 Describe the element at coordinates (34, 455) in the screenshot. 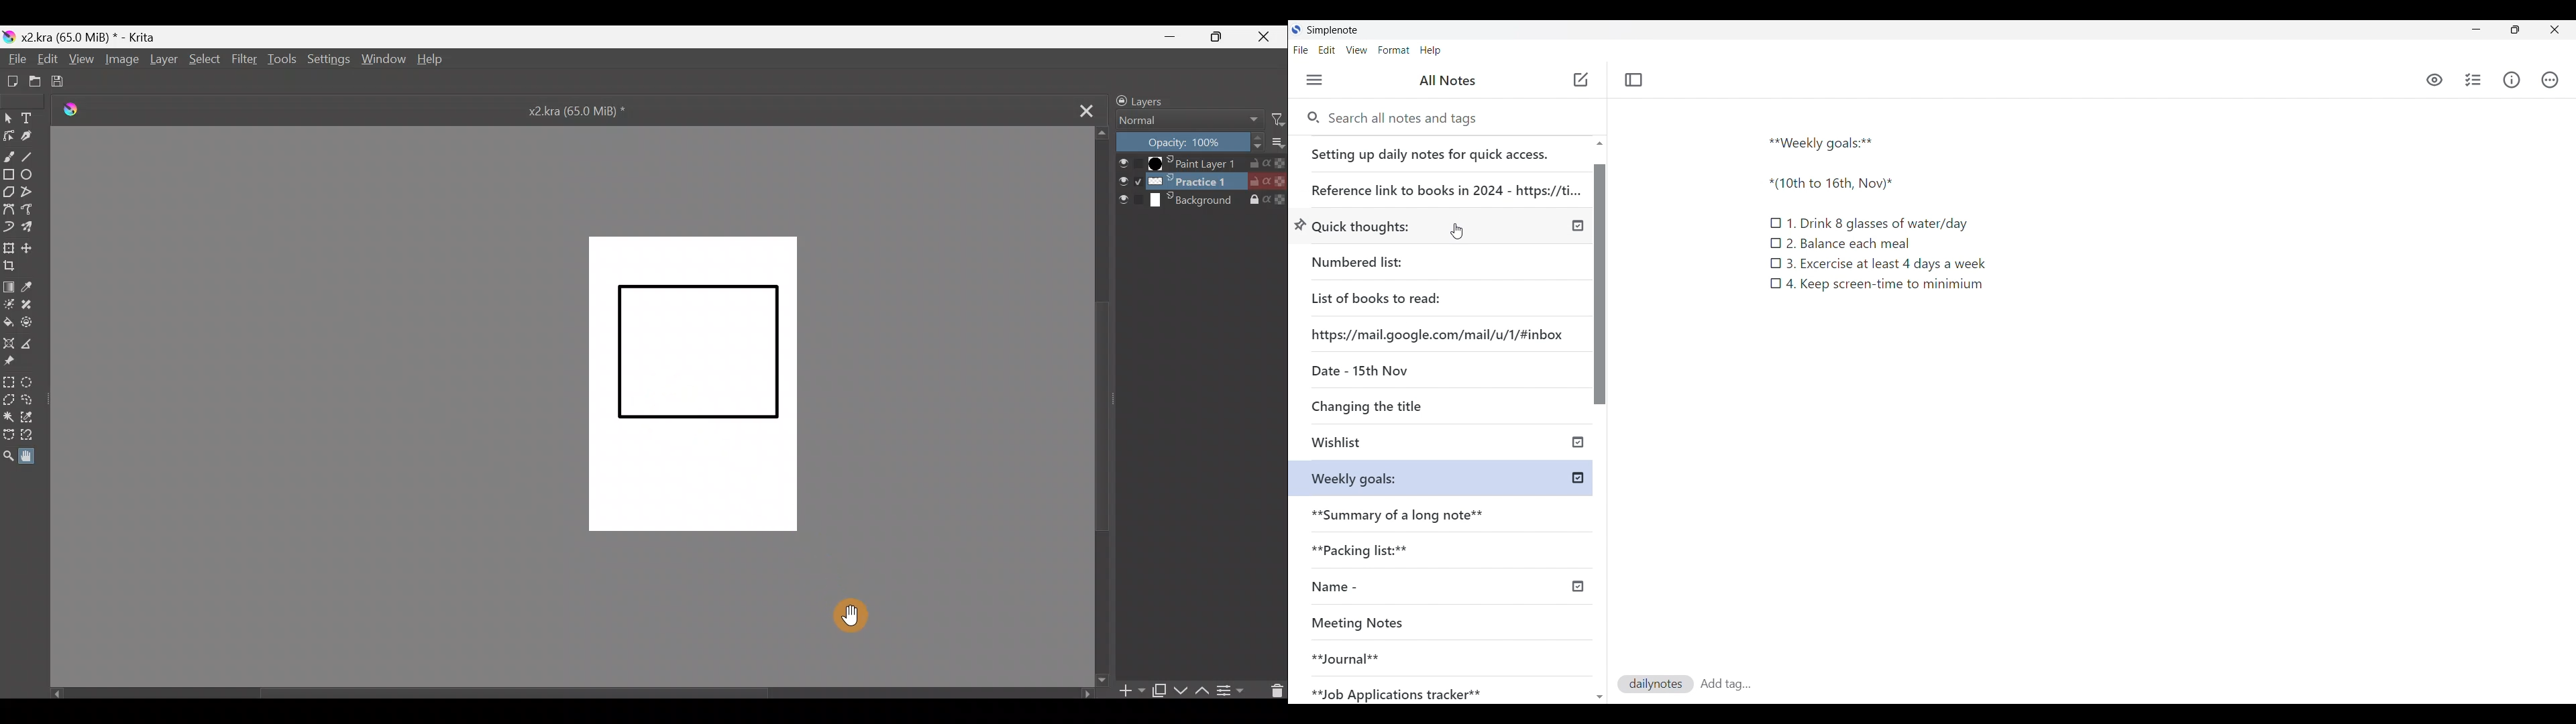

I see `Pan tool` at that location.